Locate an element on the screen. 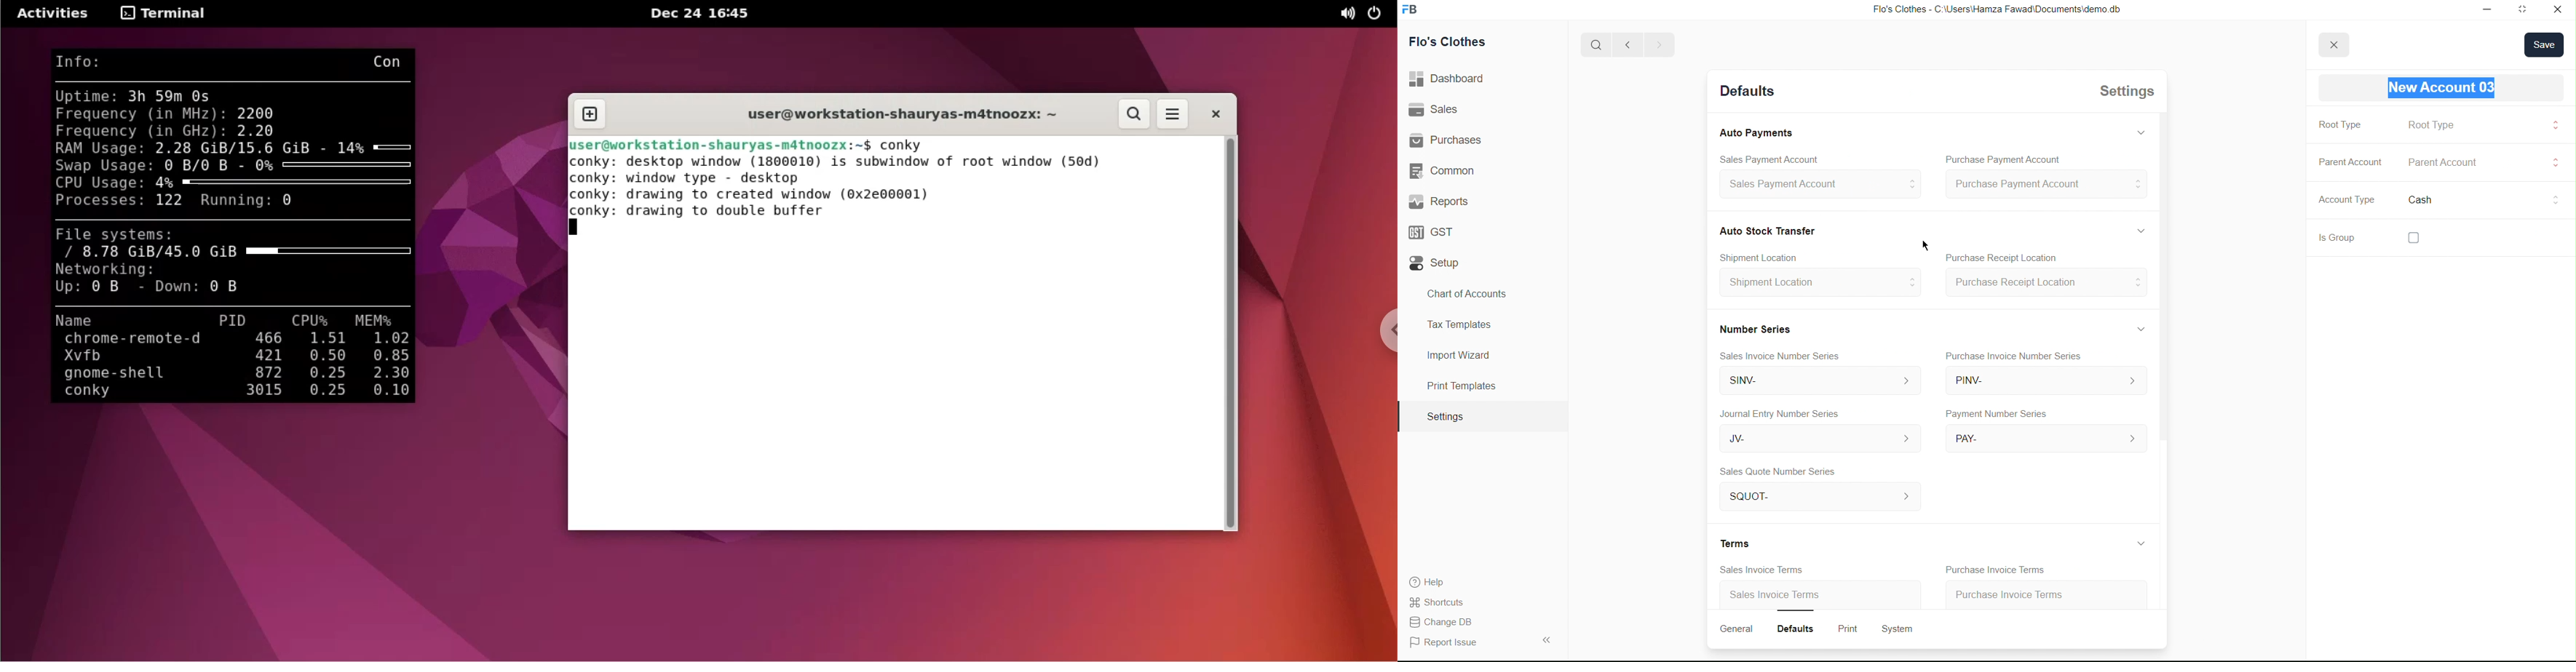 This screenshot has height=672, width=2576. Root Type is located at coordinates (2338, 125).